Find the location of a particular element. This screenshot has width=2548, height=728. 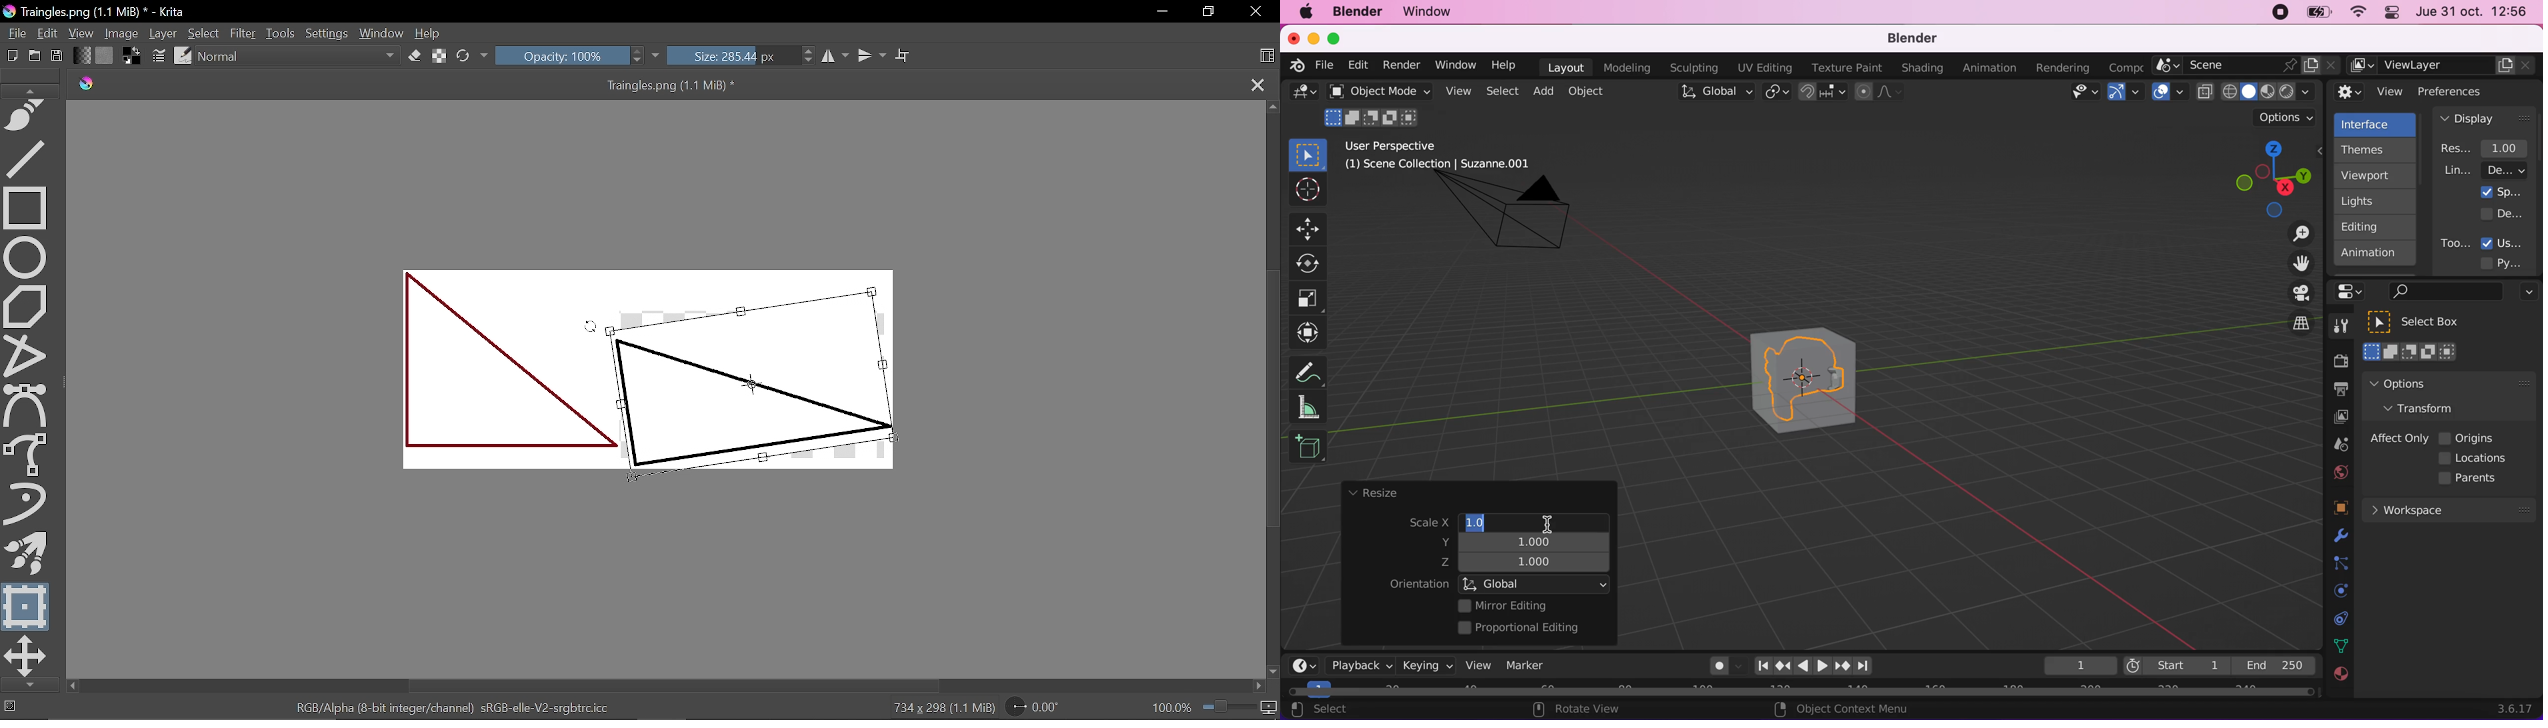

overlays is located at coordinates (2170, 92).